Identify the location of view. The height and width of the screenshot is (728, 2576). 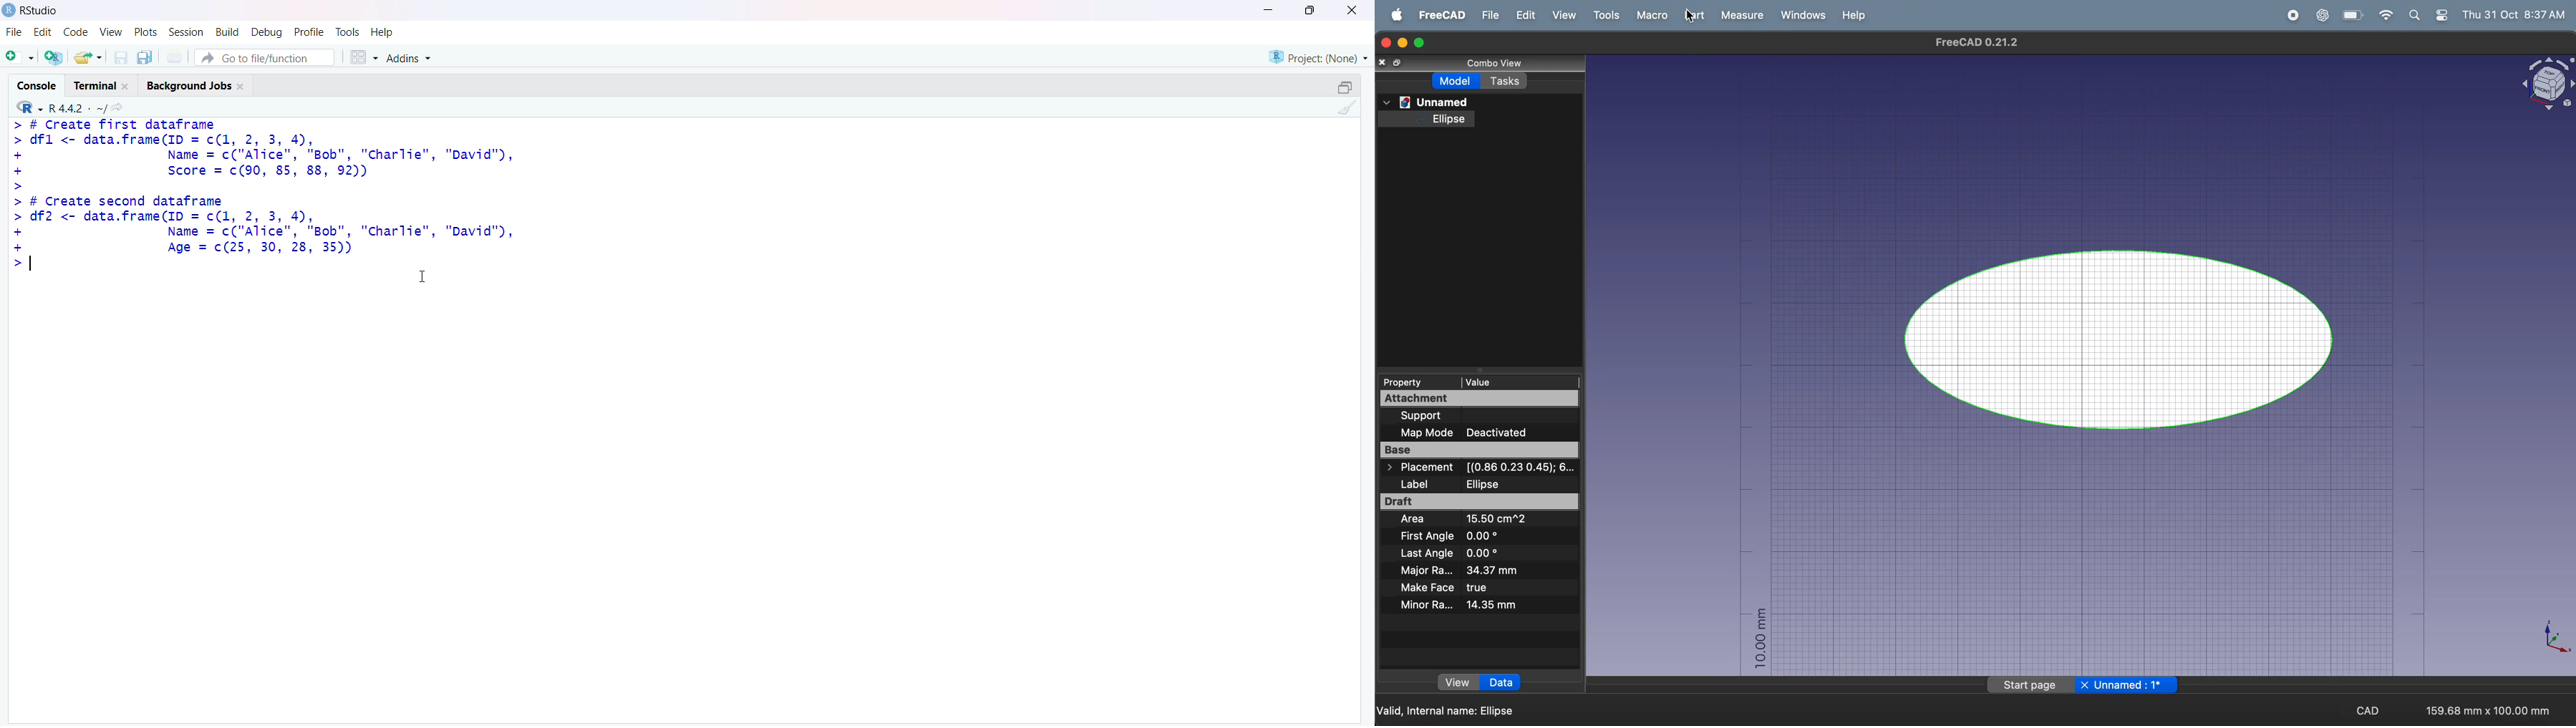
(1563, 16).